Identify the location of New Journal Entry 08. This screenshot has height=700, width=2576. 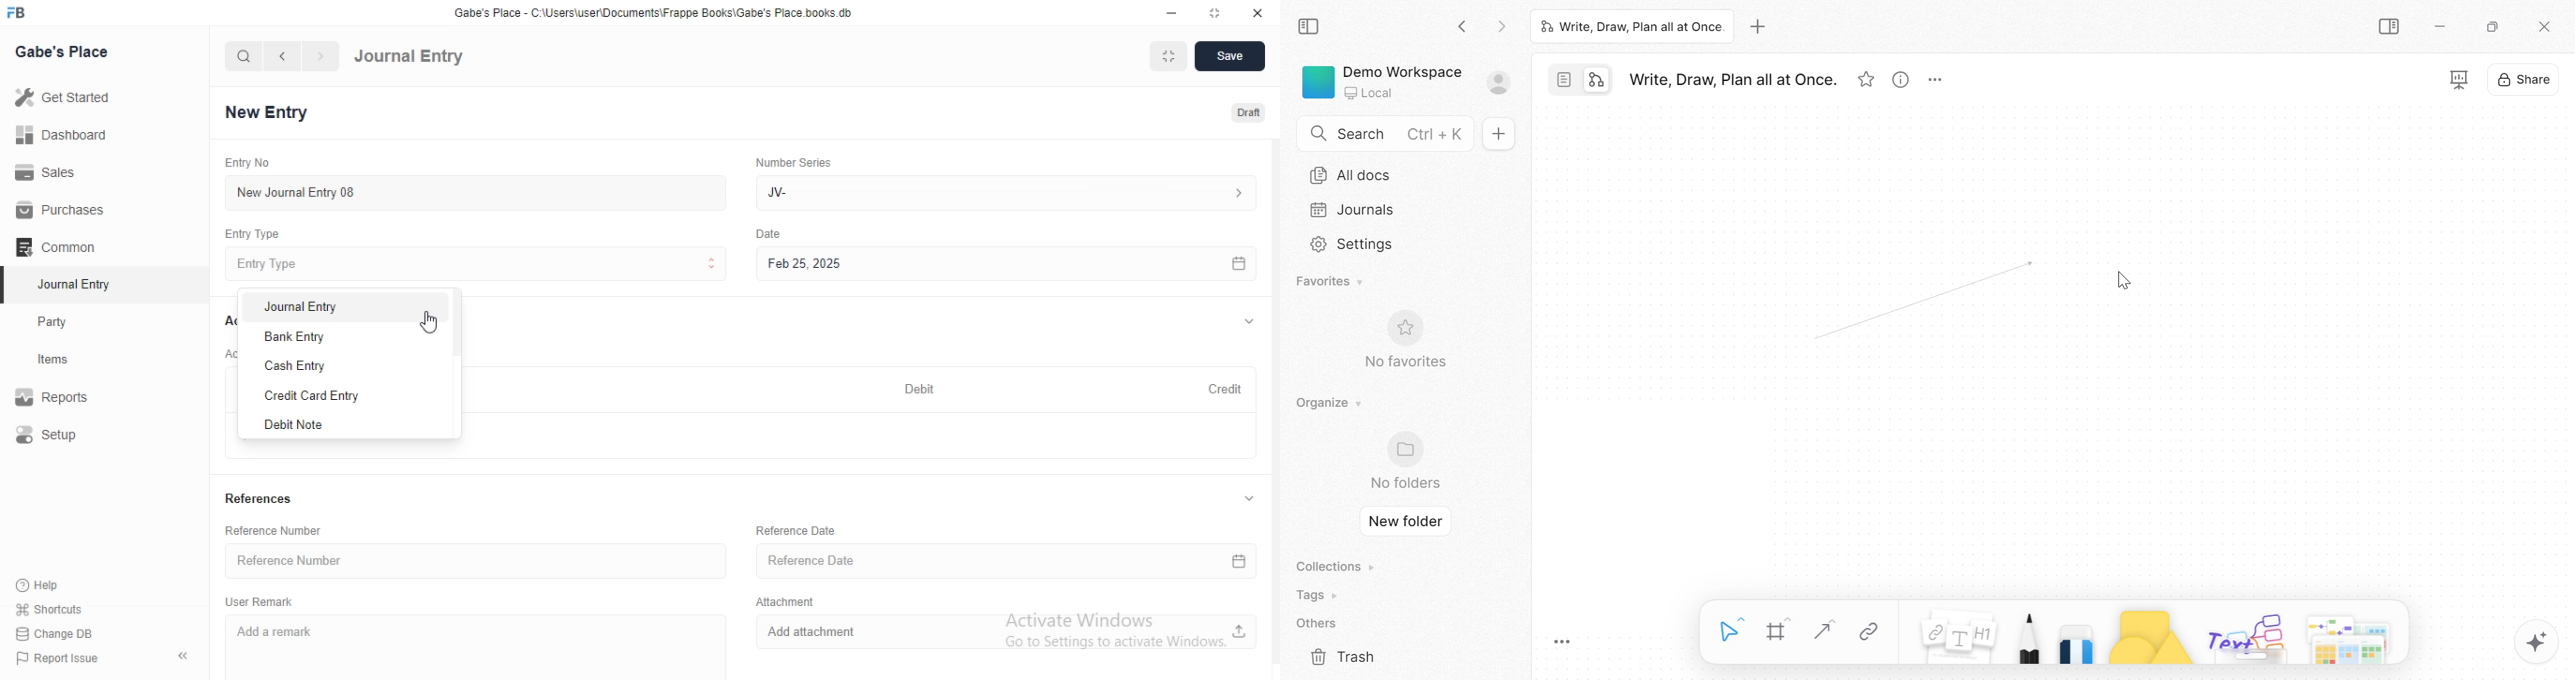
(470, 192).